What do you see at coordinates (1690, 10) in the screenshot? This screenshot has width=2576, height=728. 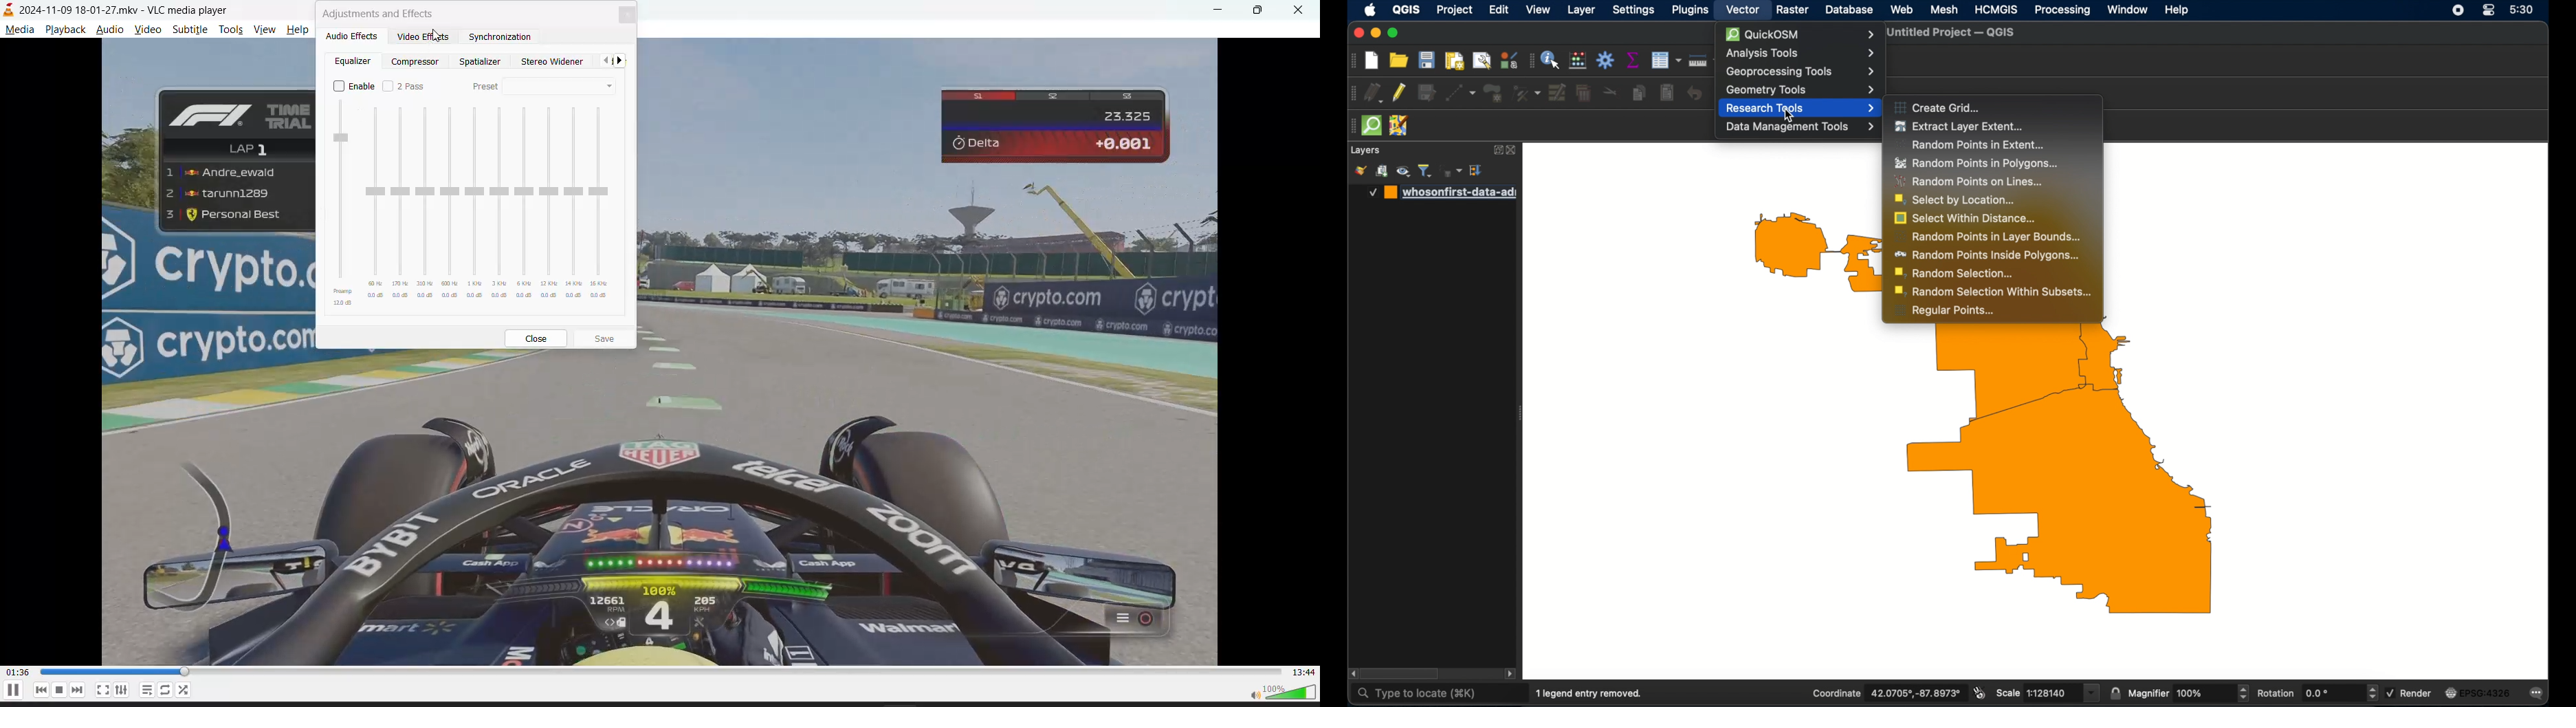 I see `plugins` at bounding box center [1690, 10].